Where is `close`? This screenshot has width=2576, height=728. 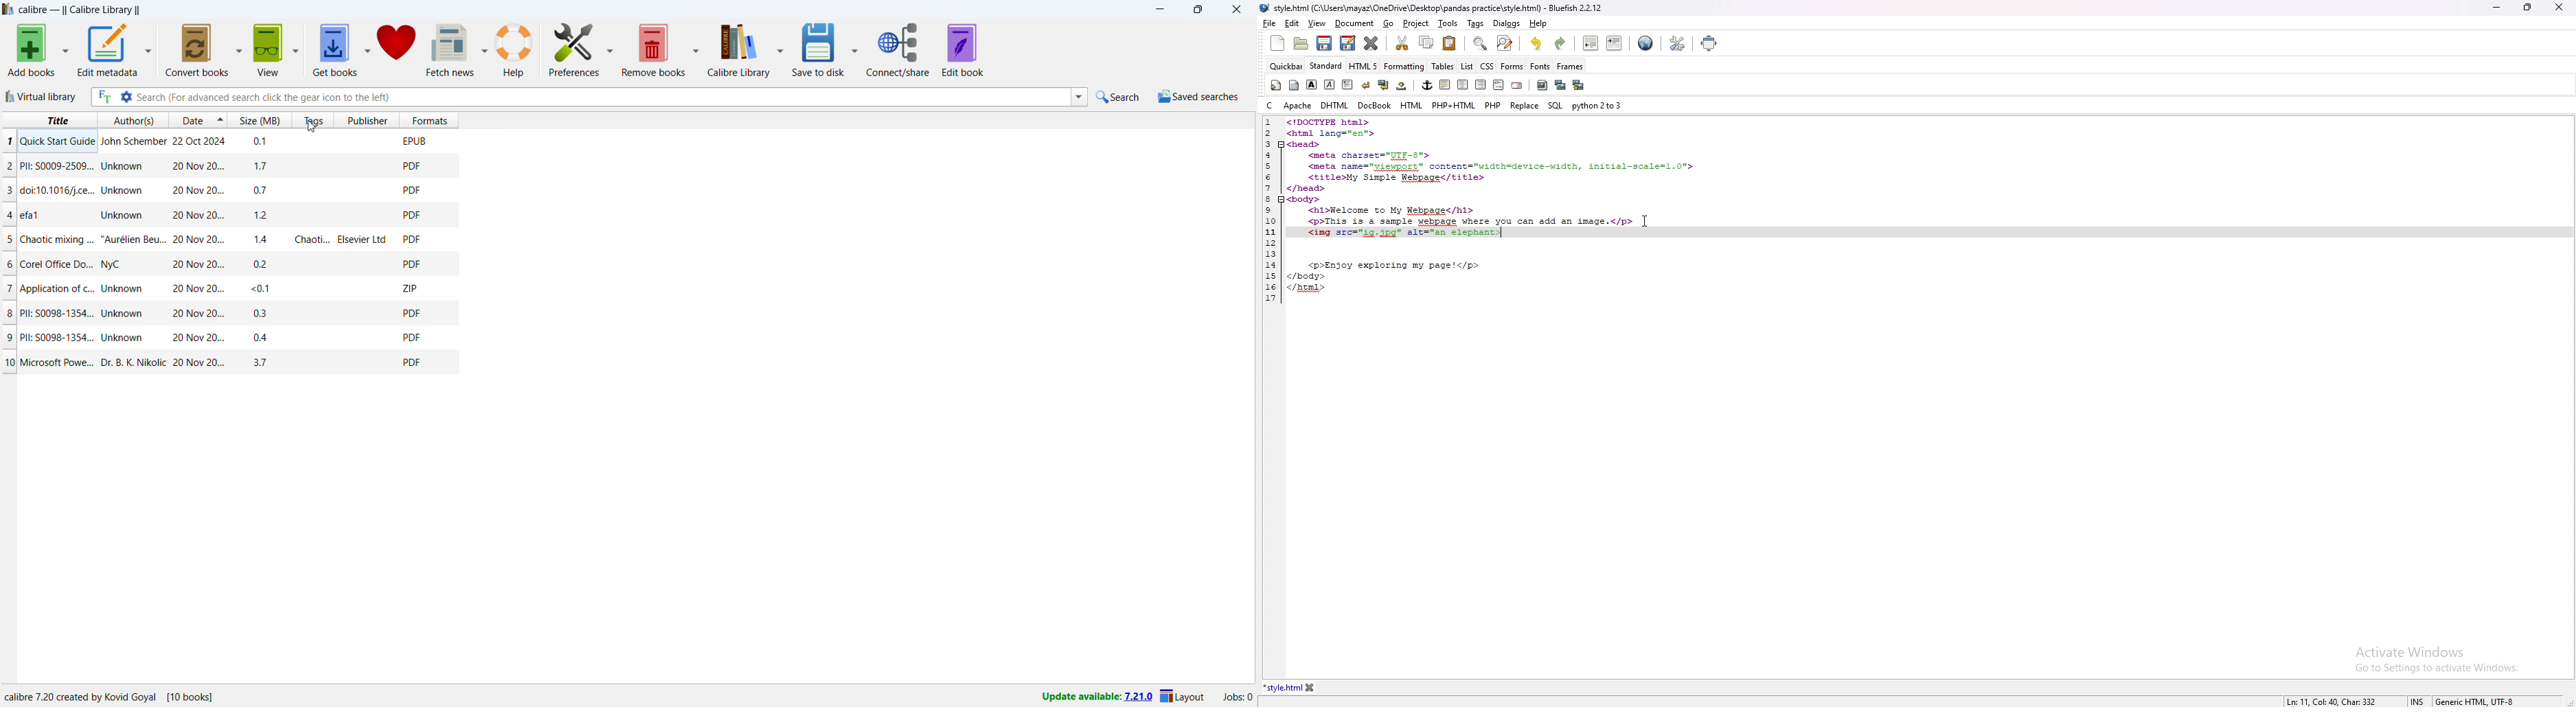 close is located at coordinates (2560, 7).